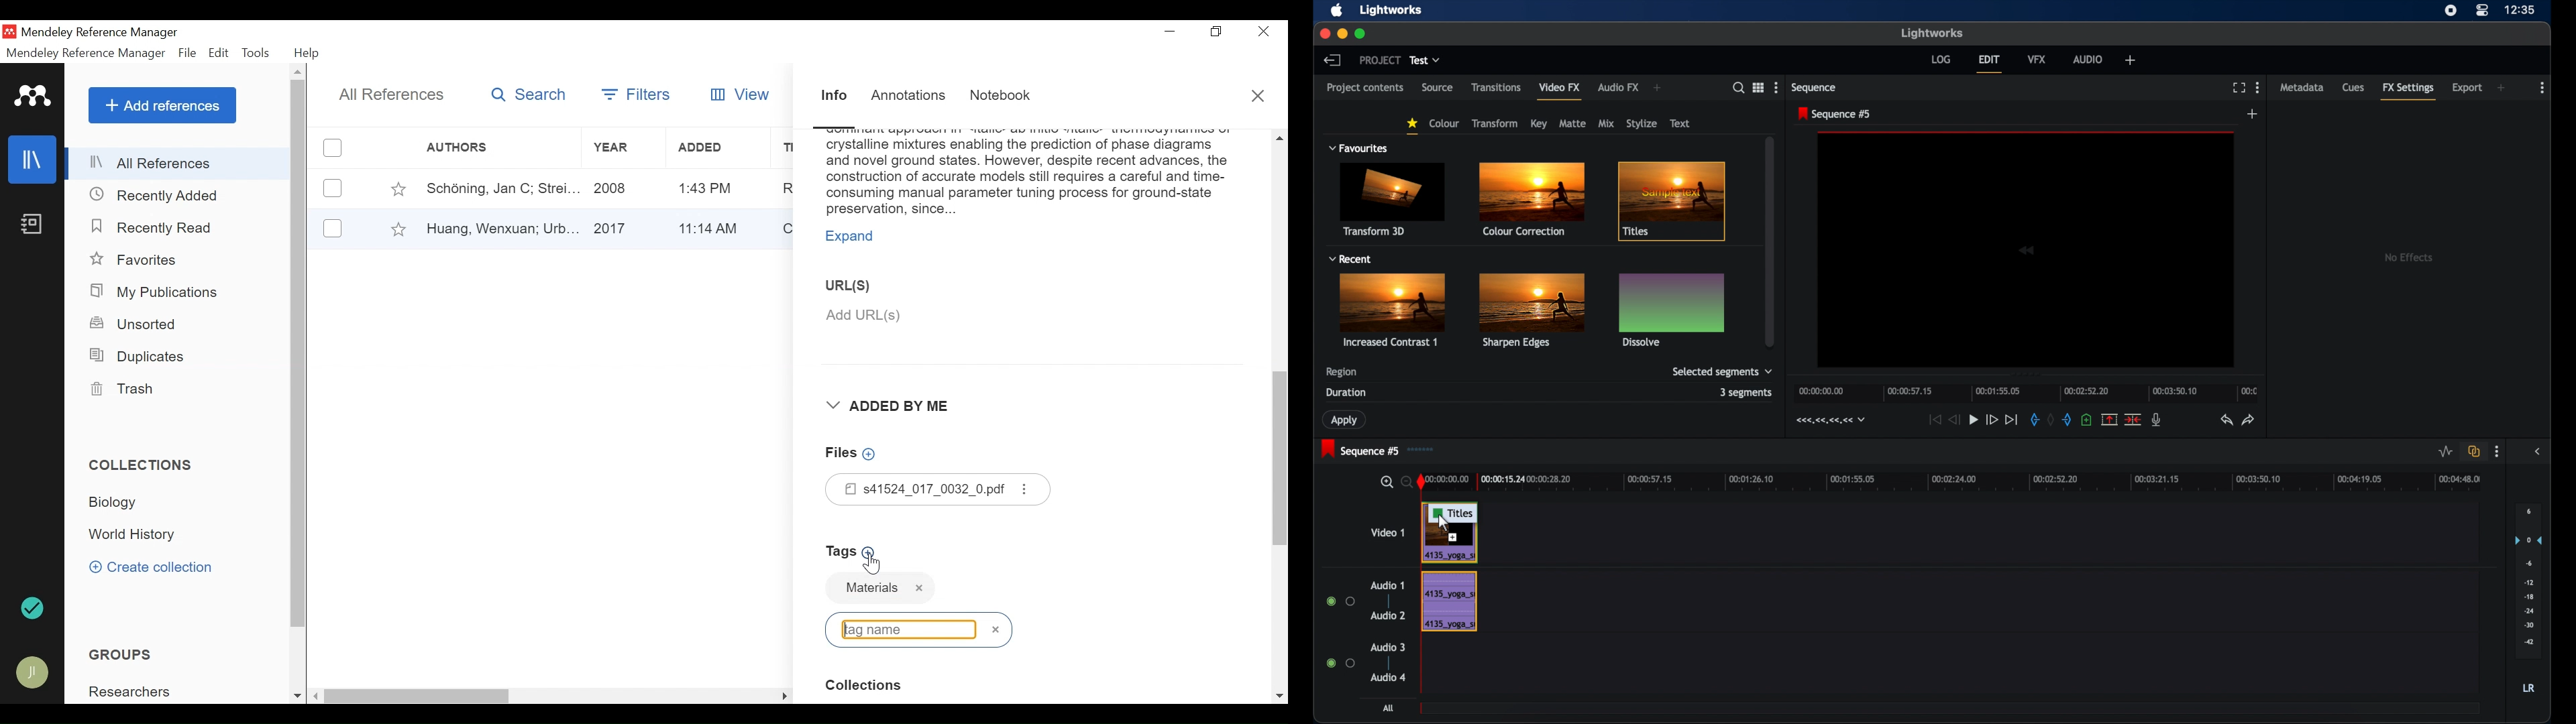 This screenshot has height=728, width=2576. Describe the element at coordinates (142, 465) in the screenshot. I see `Collections` at that location.